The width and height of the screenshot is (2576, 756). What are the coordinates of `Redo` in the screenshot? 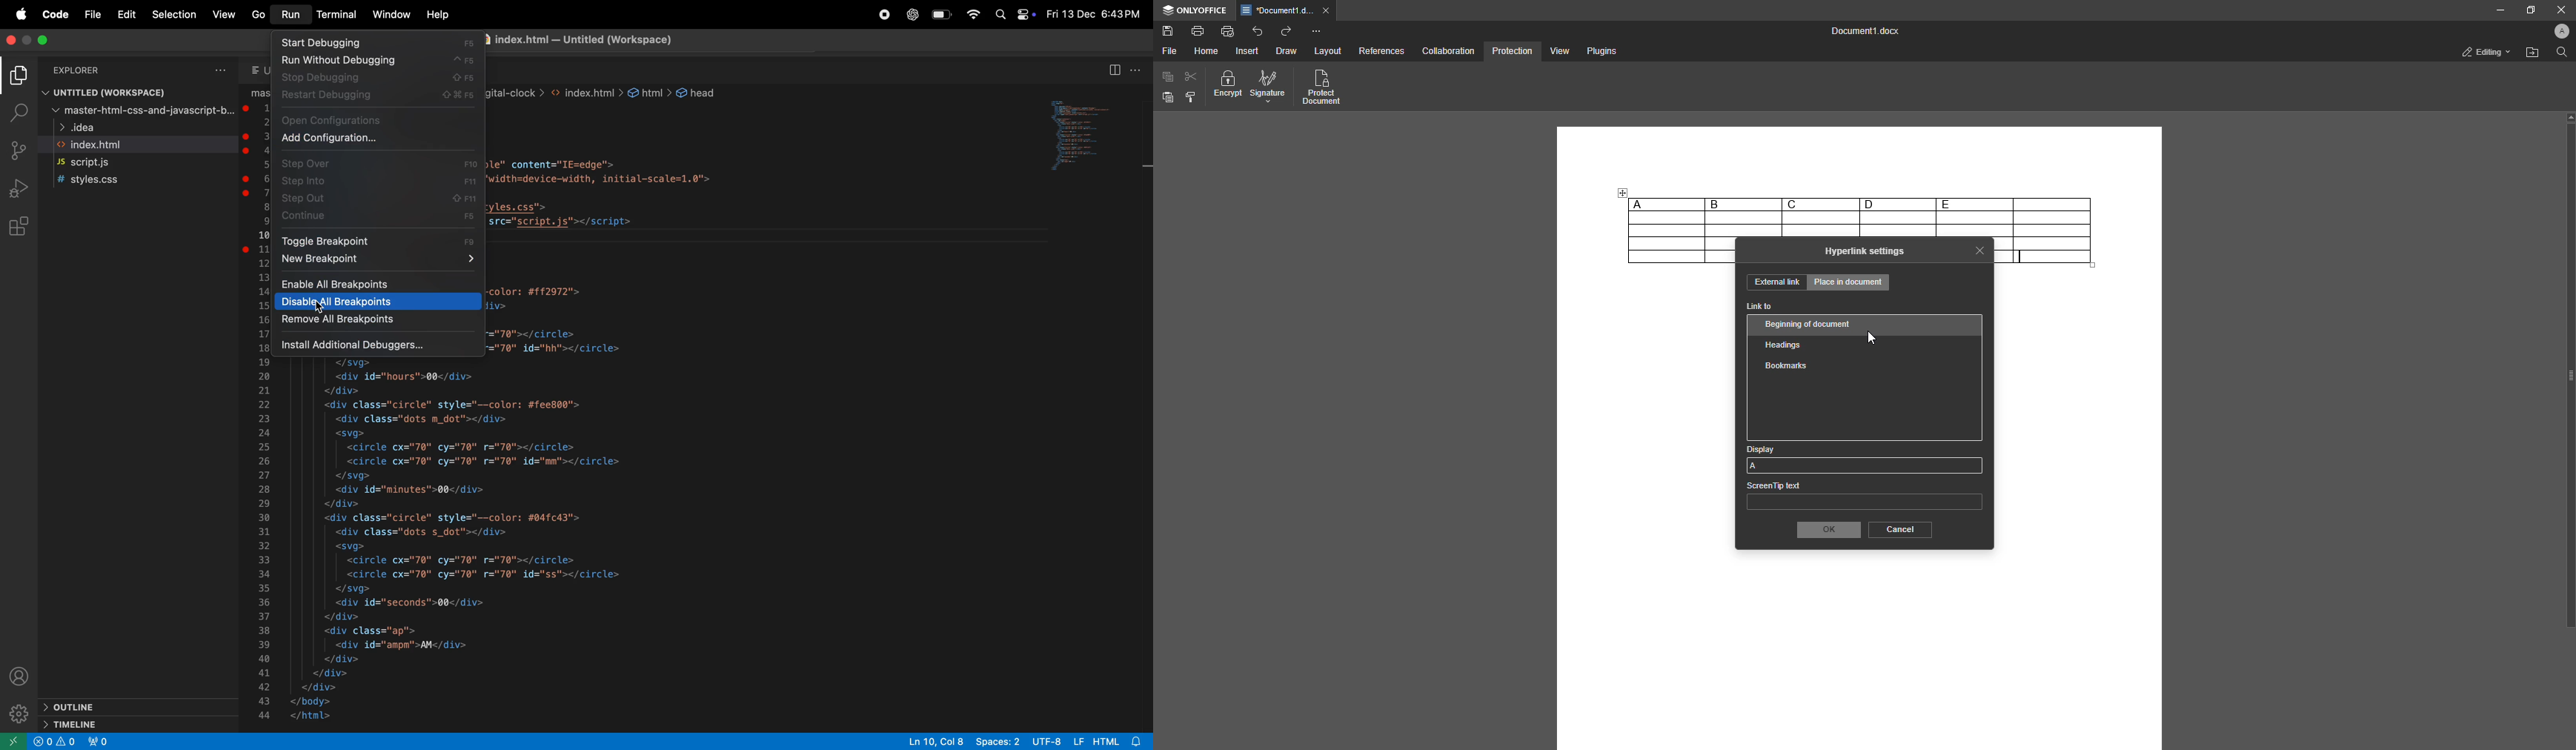 It's located at (1287, 31).